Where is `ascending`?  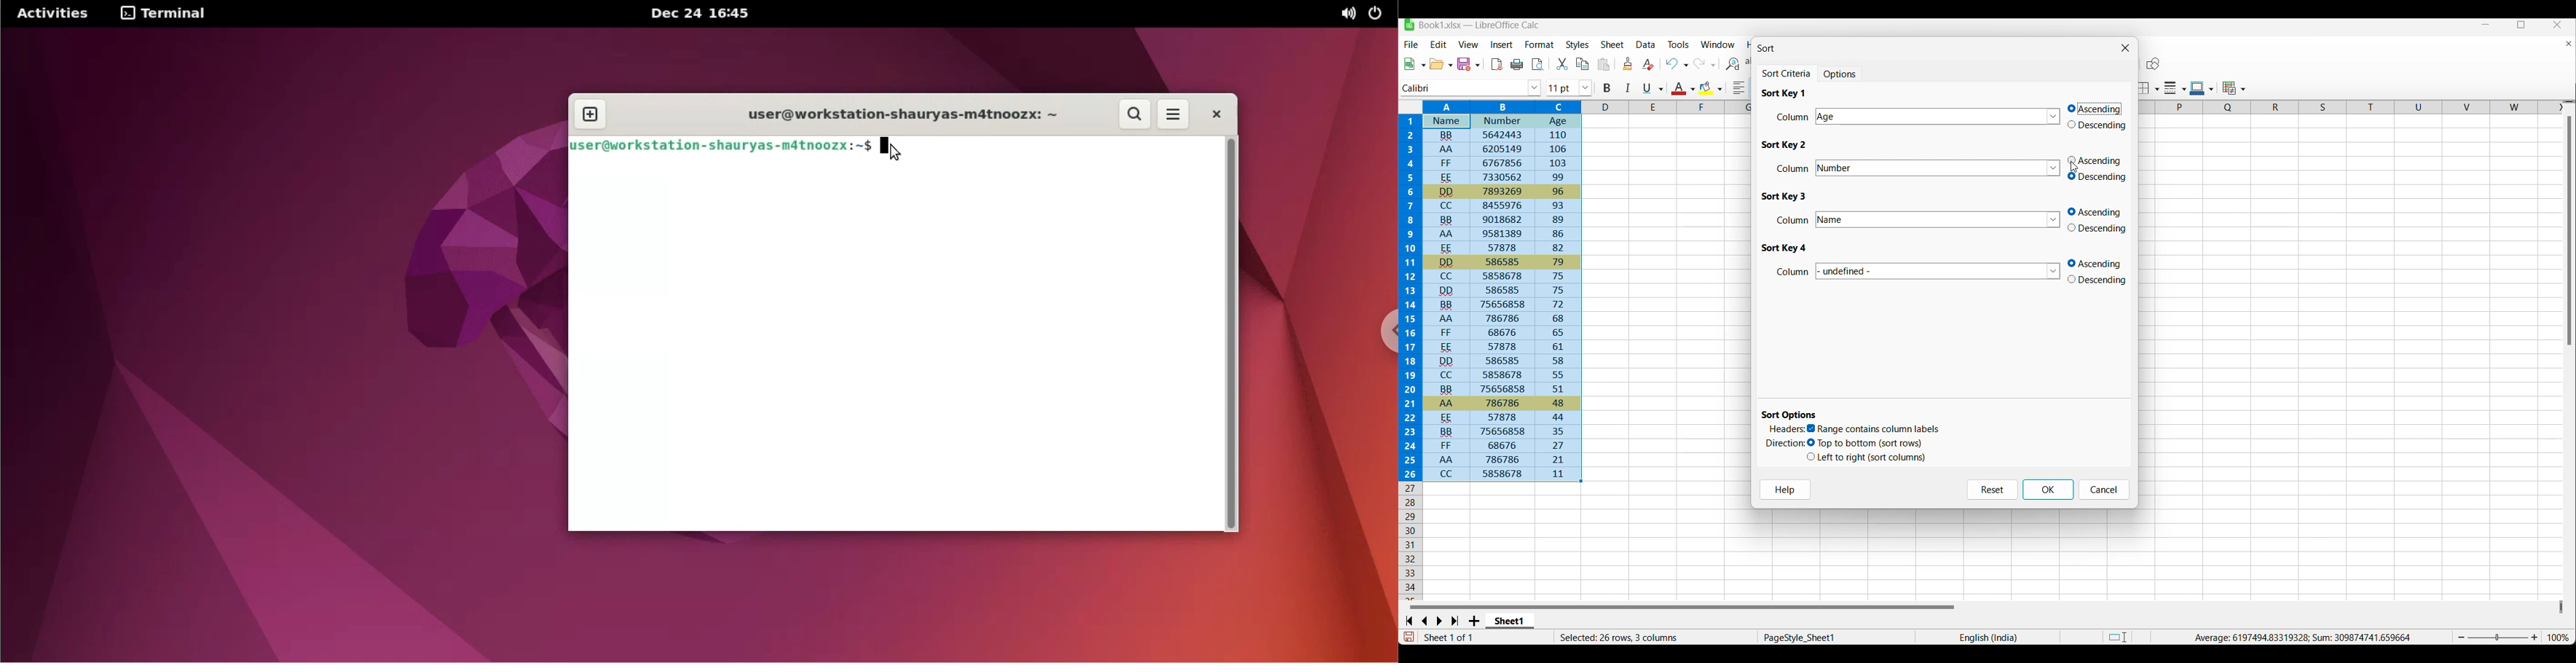 ascending is located at coordinates (2100, 263).